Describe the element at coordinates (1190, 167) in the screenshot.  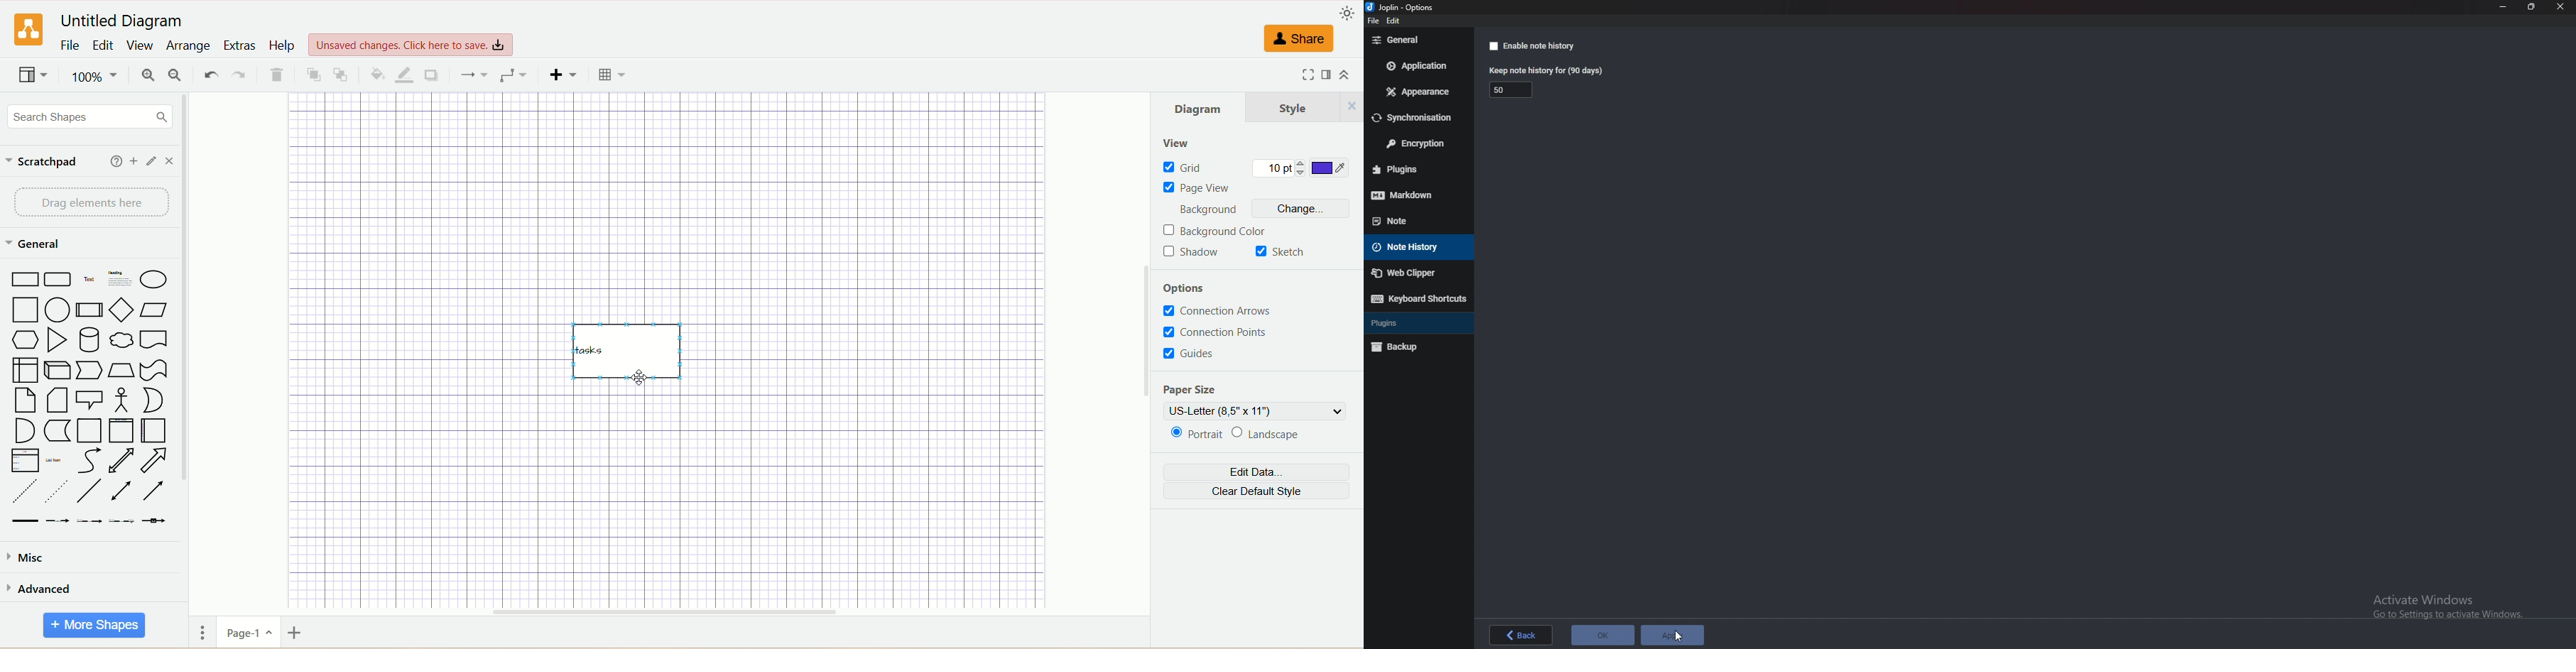
I see `grid` at that location.